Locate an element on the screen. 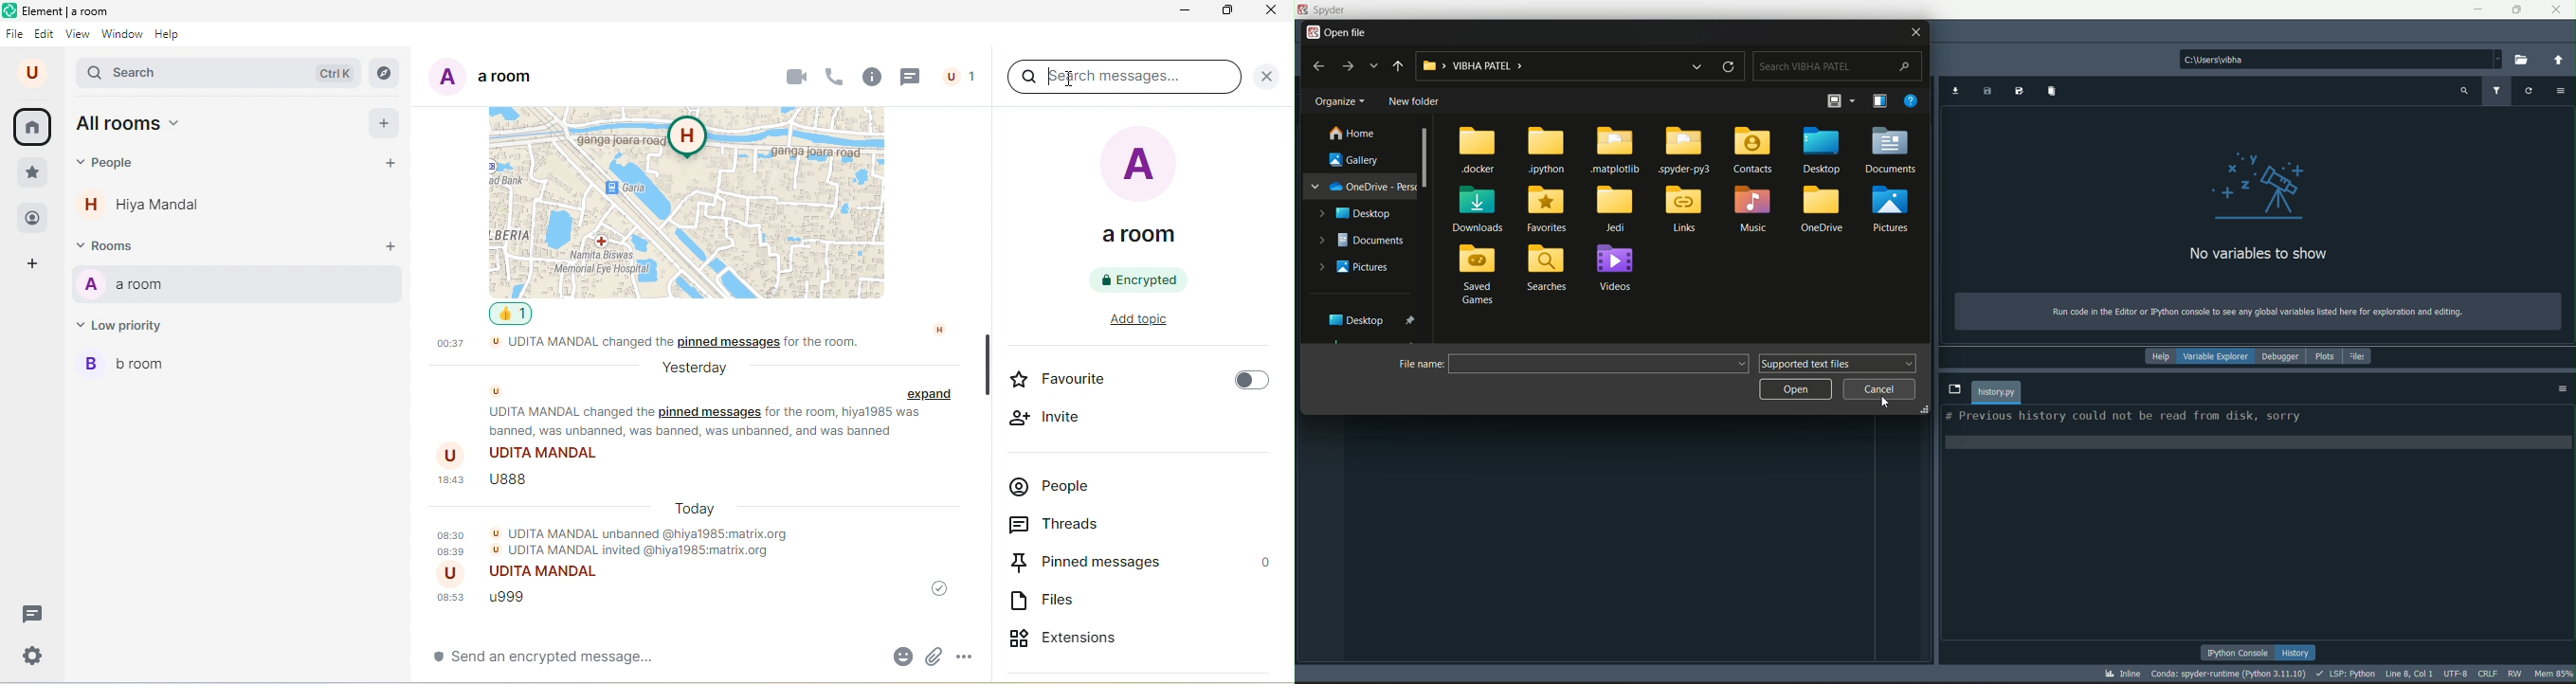  remove variables is located at coordinates (2053, 92).